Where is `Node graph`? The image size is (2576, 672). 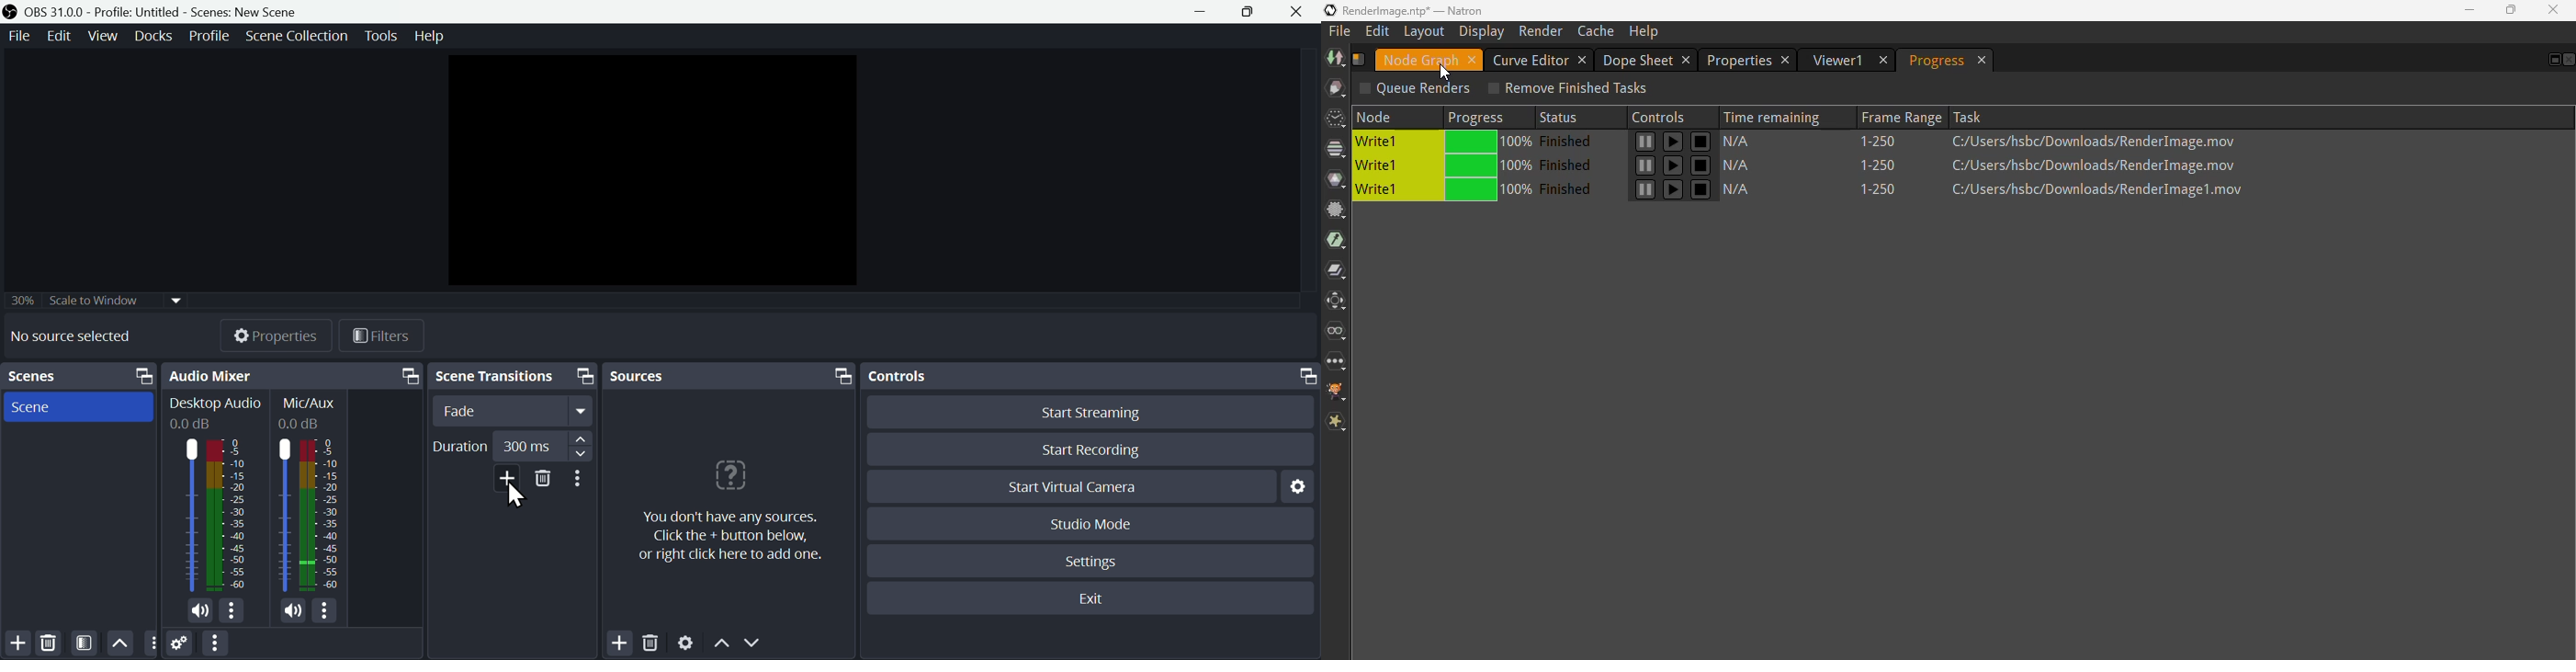 Node graph is located at coordinates (1420, 60).